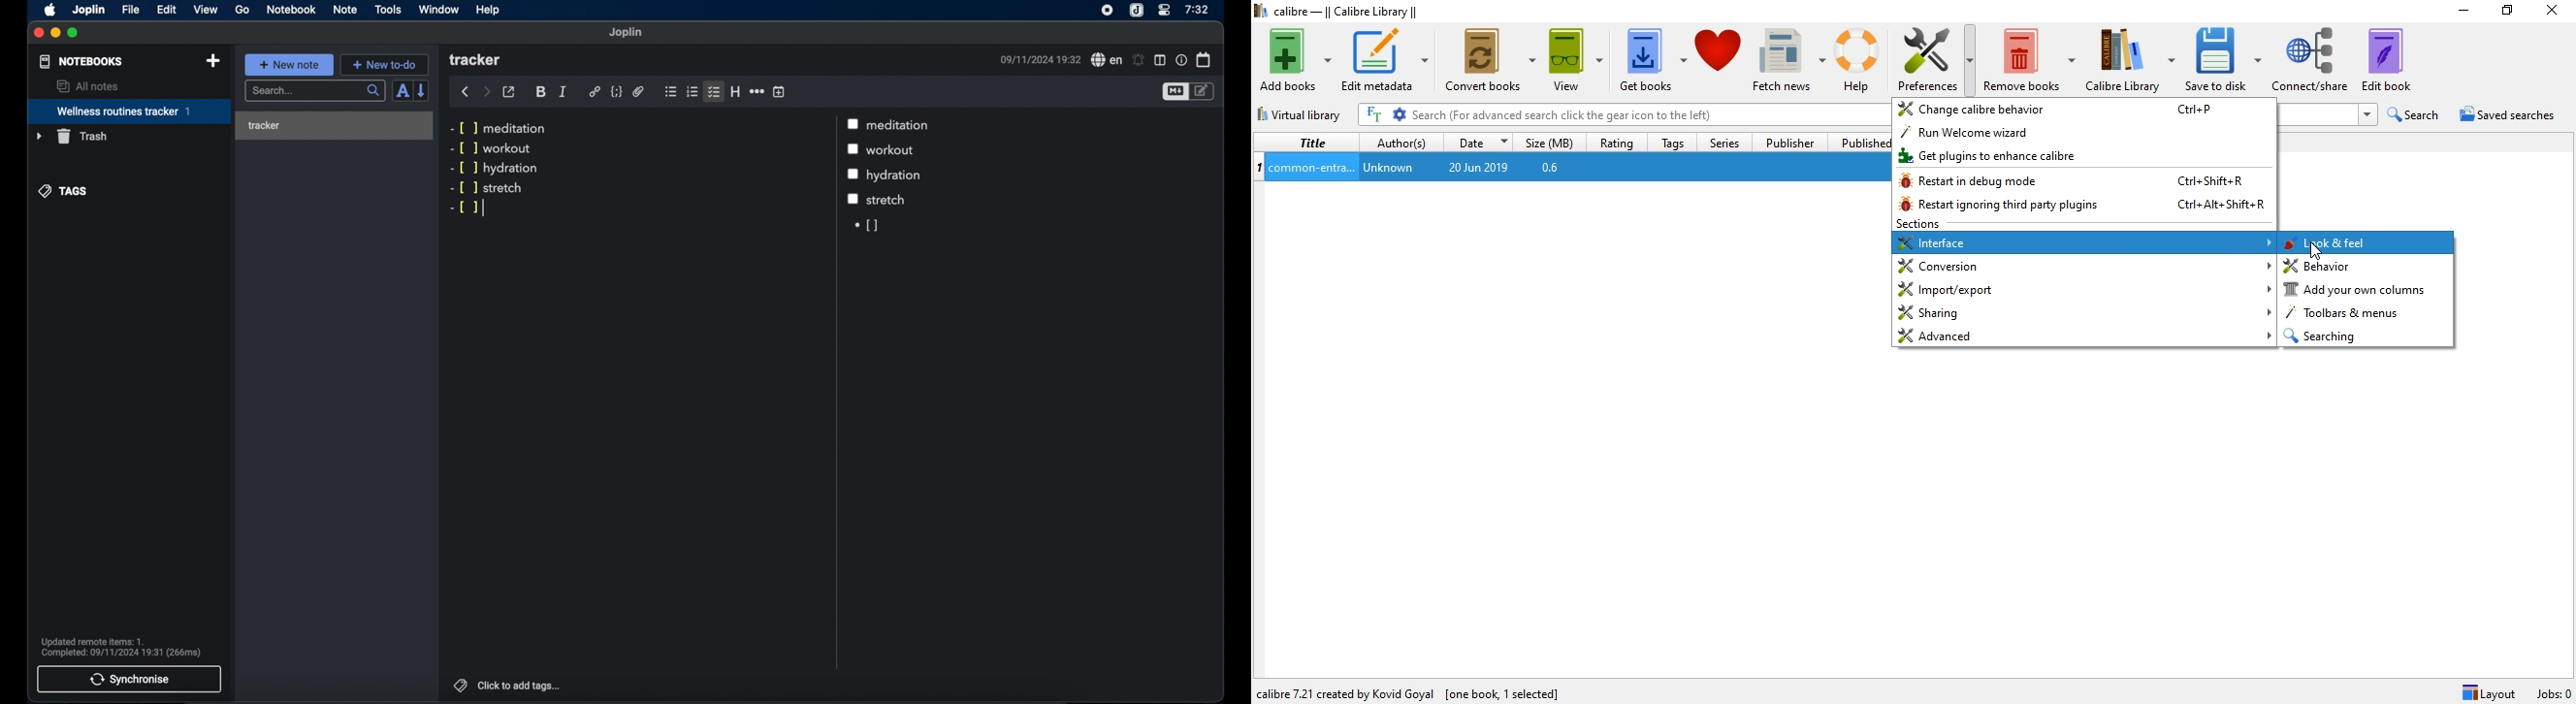  I want to click on screen recorder, so click(1108, 10).